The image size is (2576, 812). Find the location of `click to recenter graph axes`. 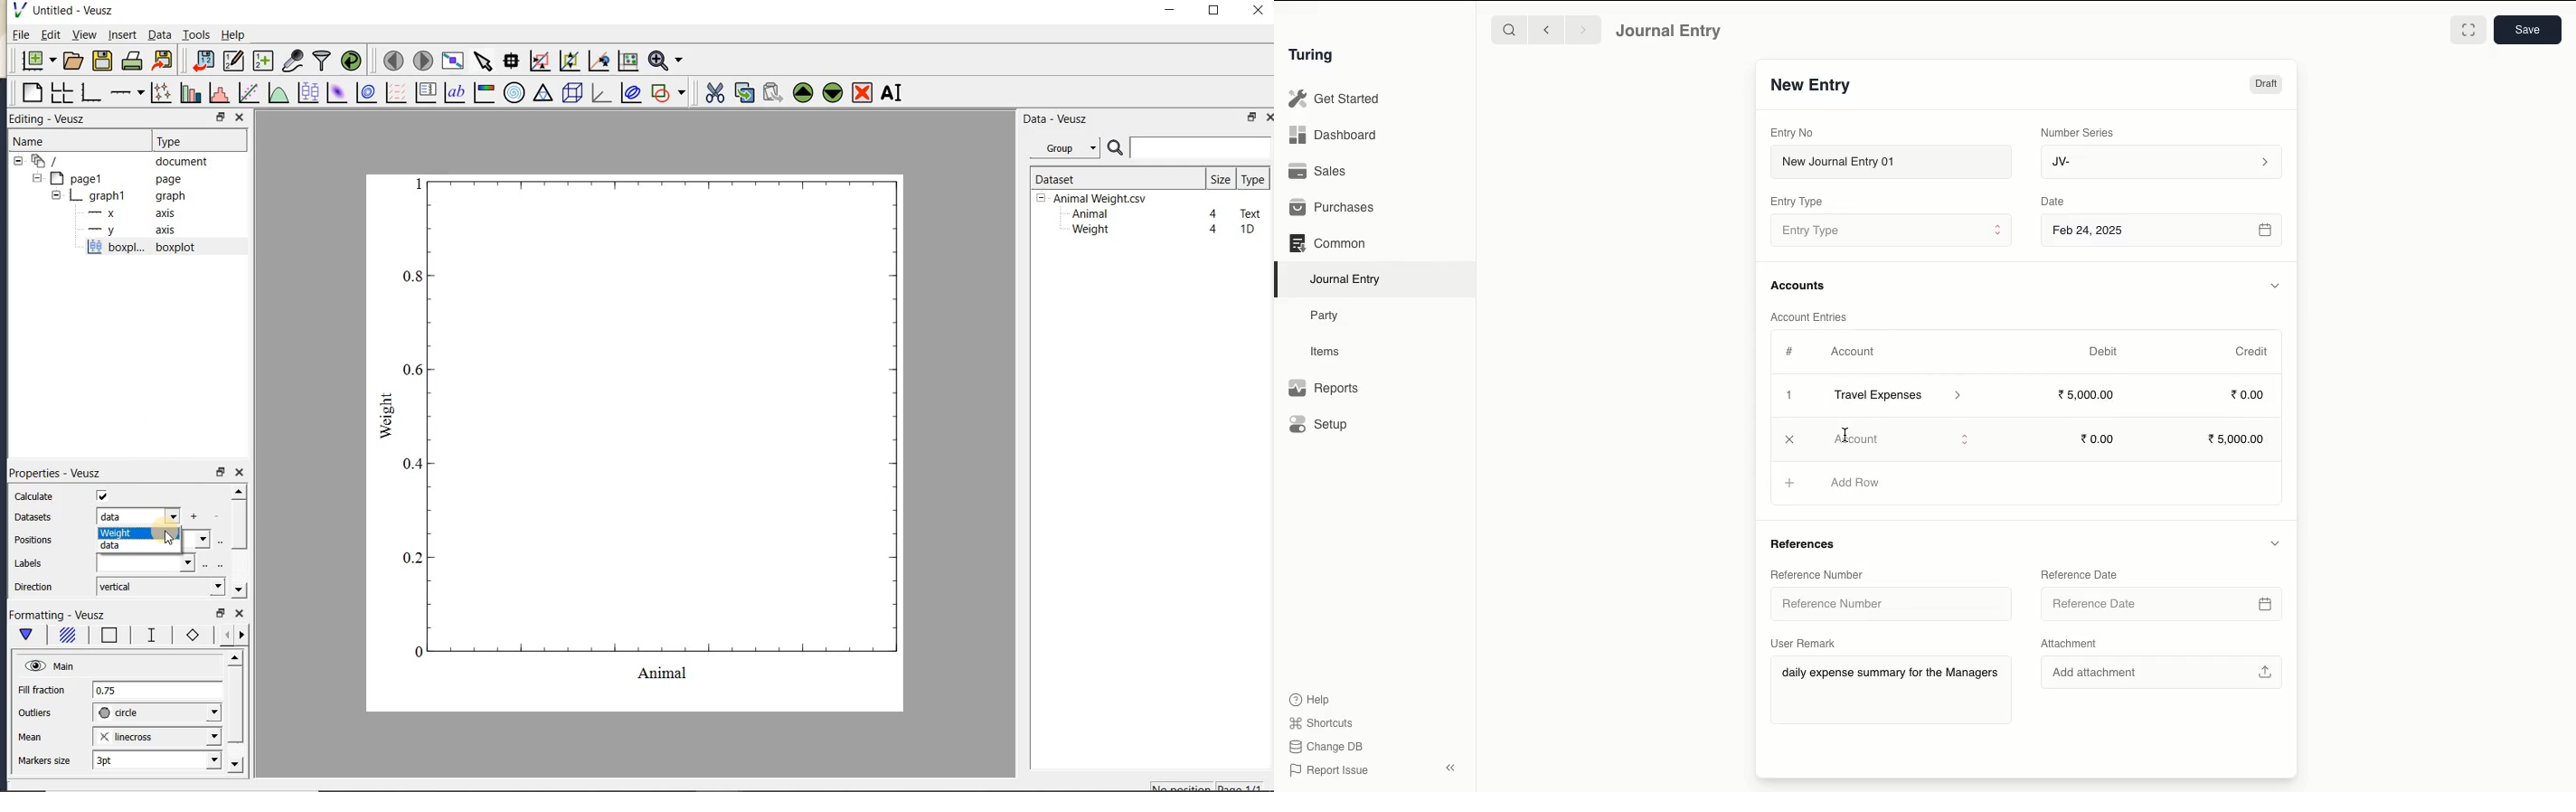

click to recenter graph axes is located at coordinates (599, 61).